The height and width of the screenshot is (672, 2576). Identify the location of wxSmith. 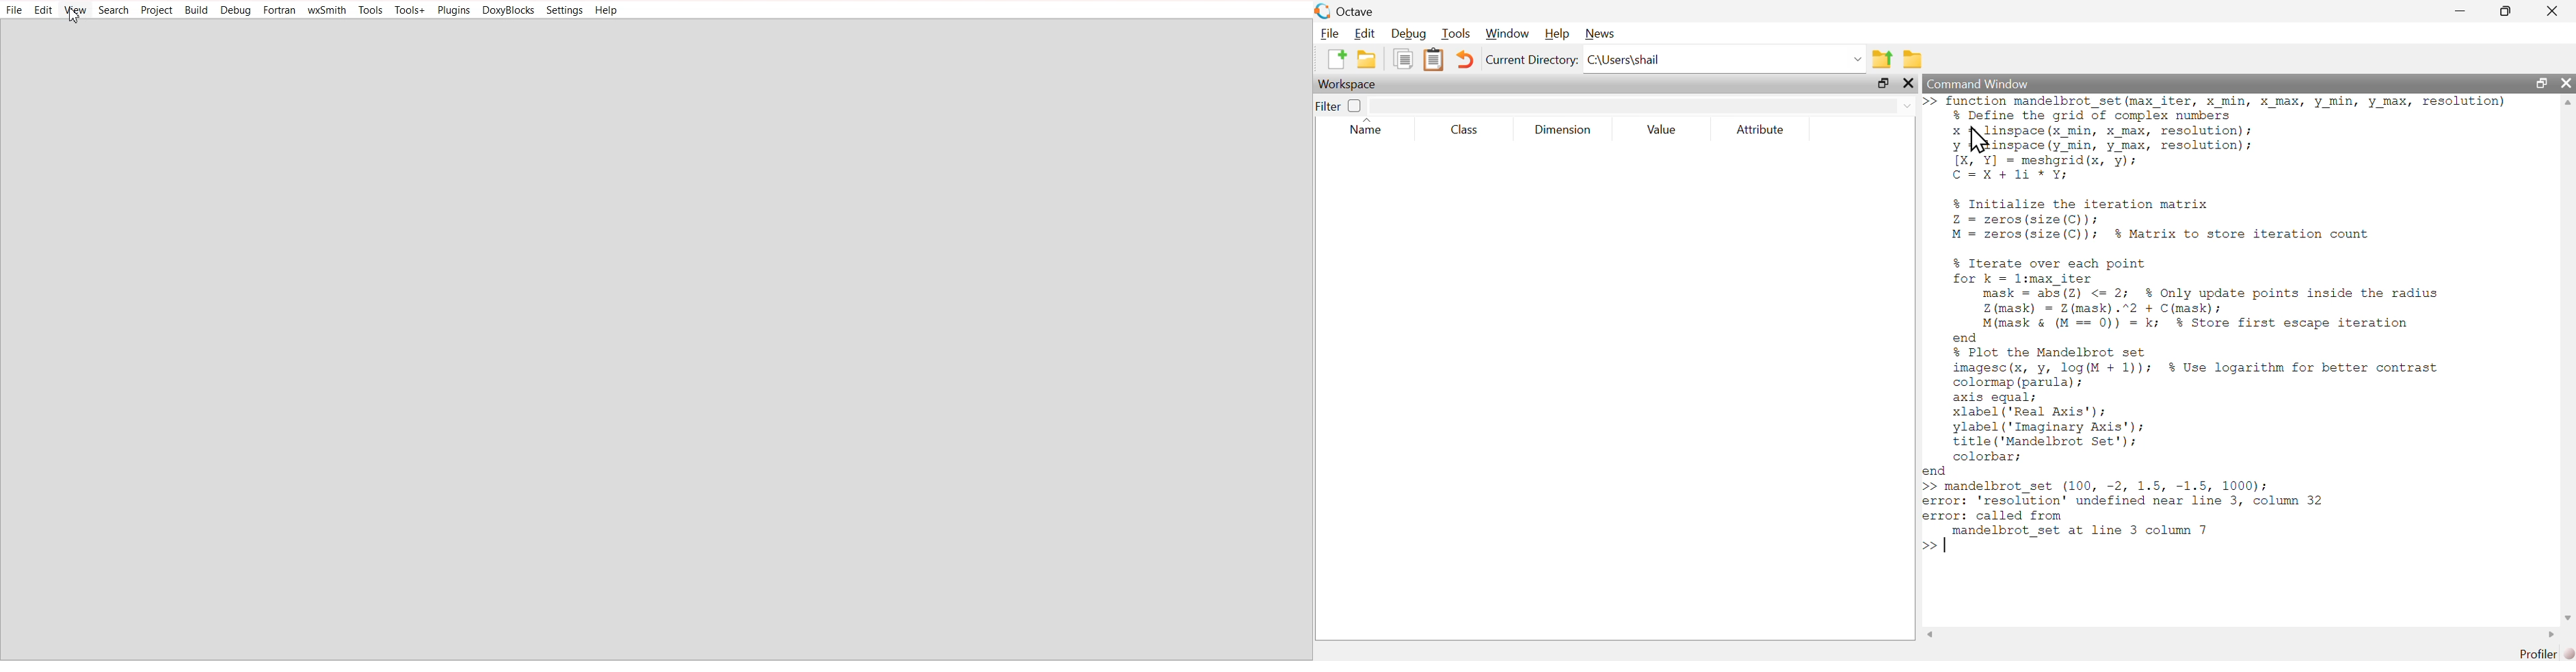
(327, 10).